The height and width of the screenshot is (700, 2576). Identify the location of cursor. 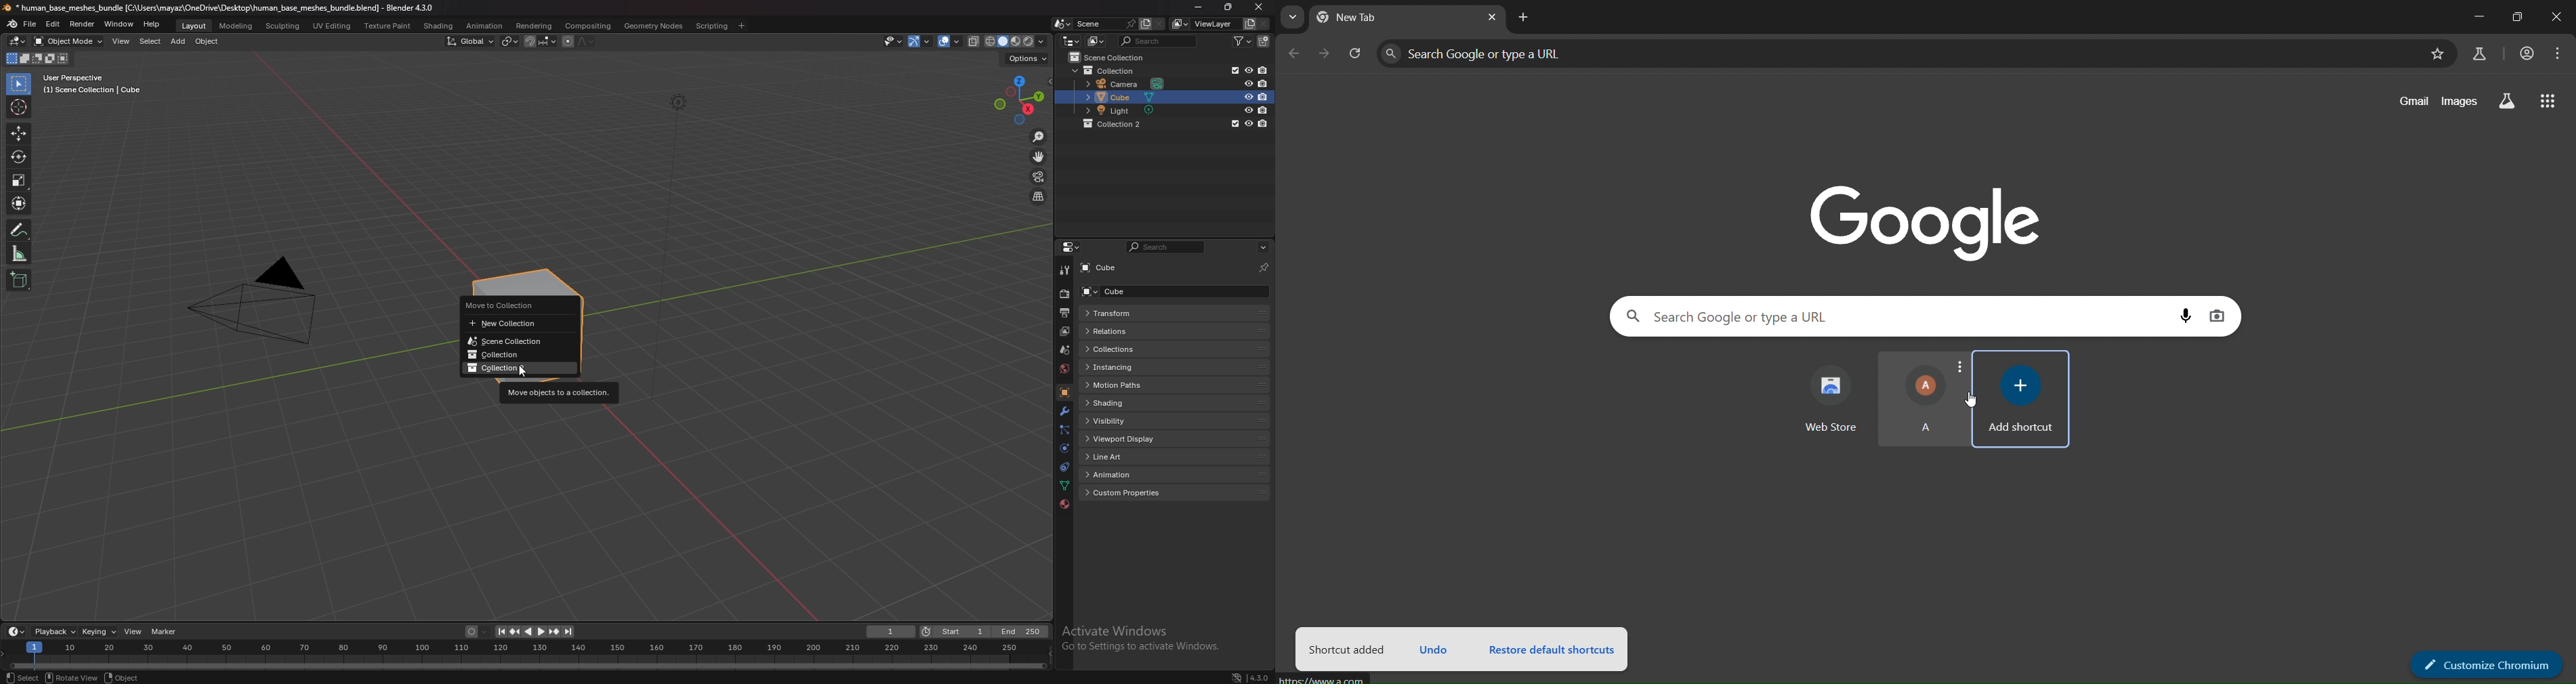
(19, 107).